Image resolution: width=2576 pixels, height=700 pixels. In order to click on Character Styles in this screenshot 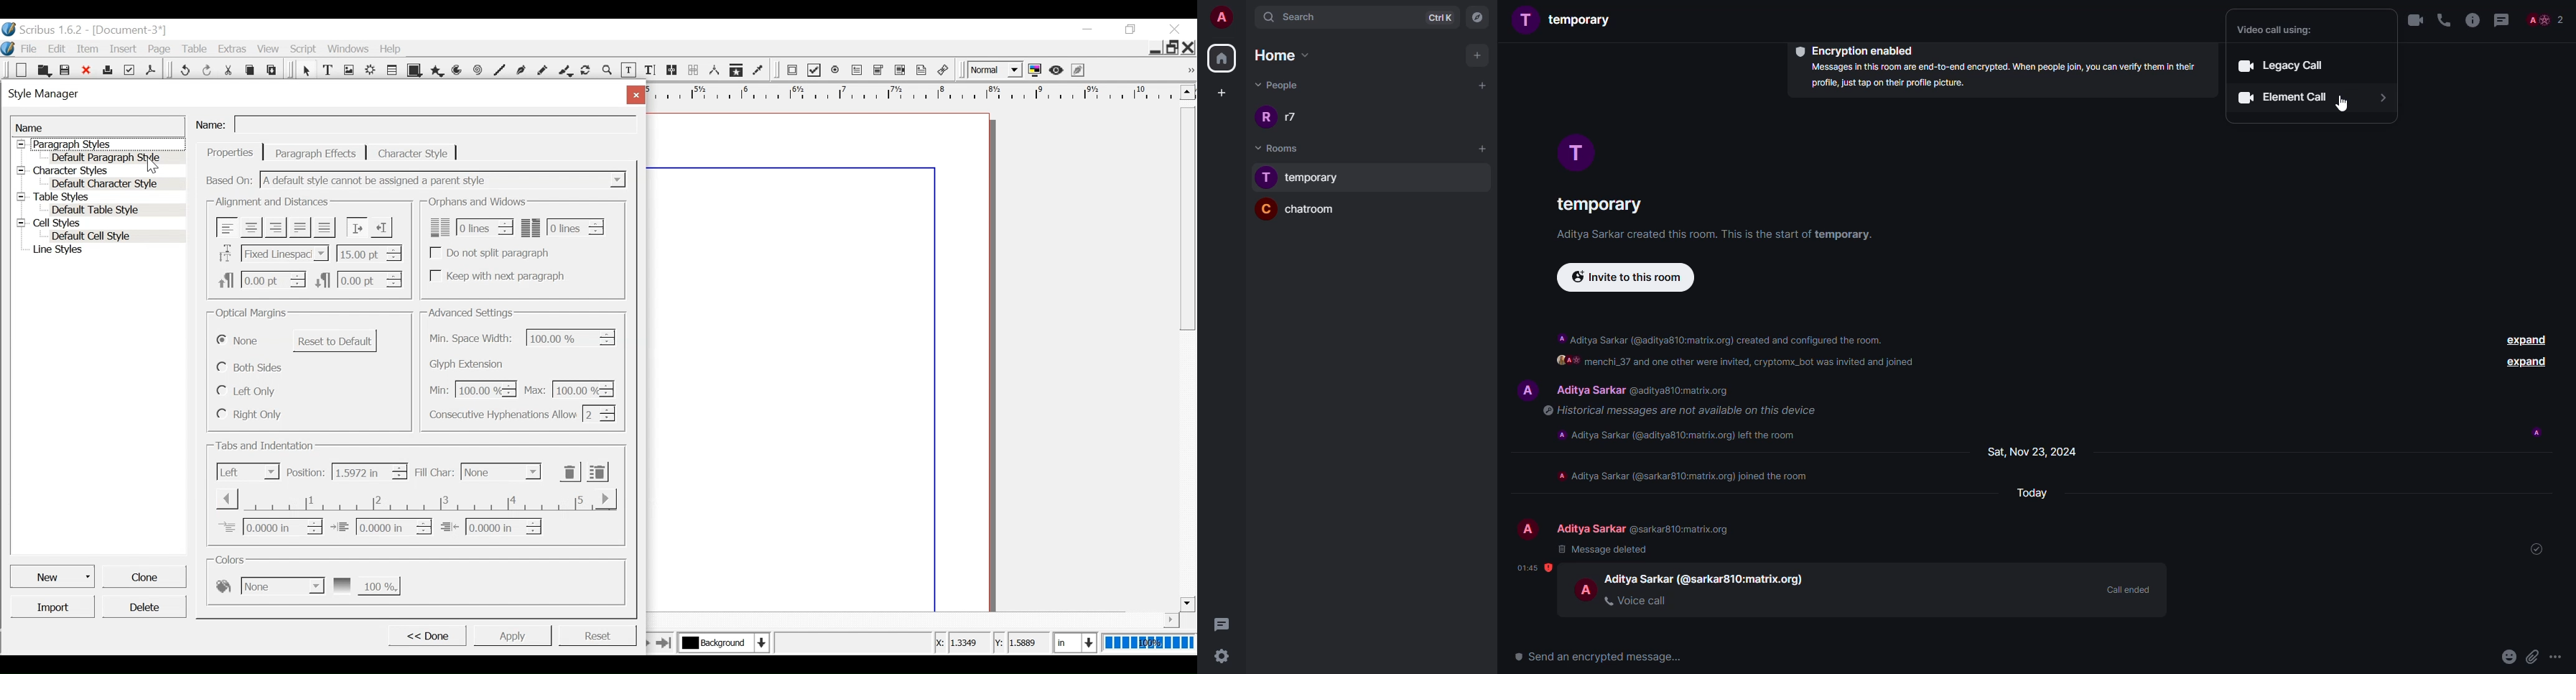, I will do `click(99, 171)`.